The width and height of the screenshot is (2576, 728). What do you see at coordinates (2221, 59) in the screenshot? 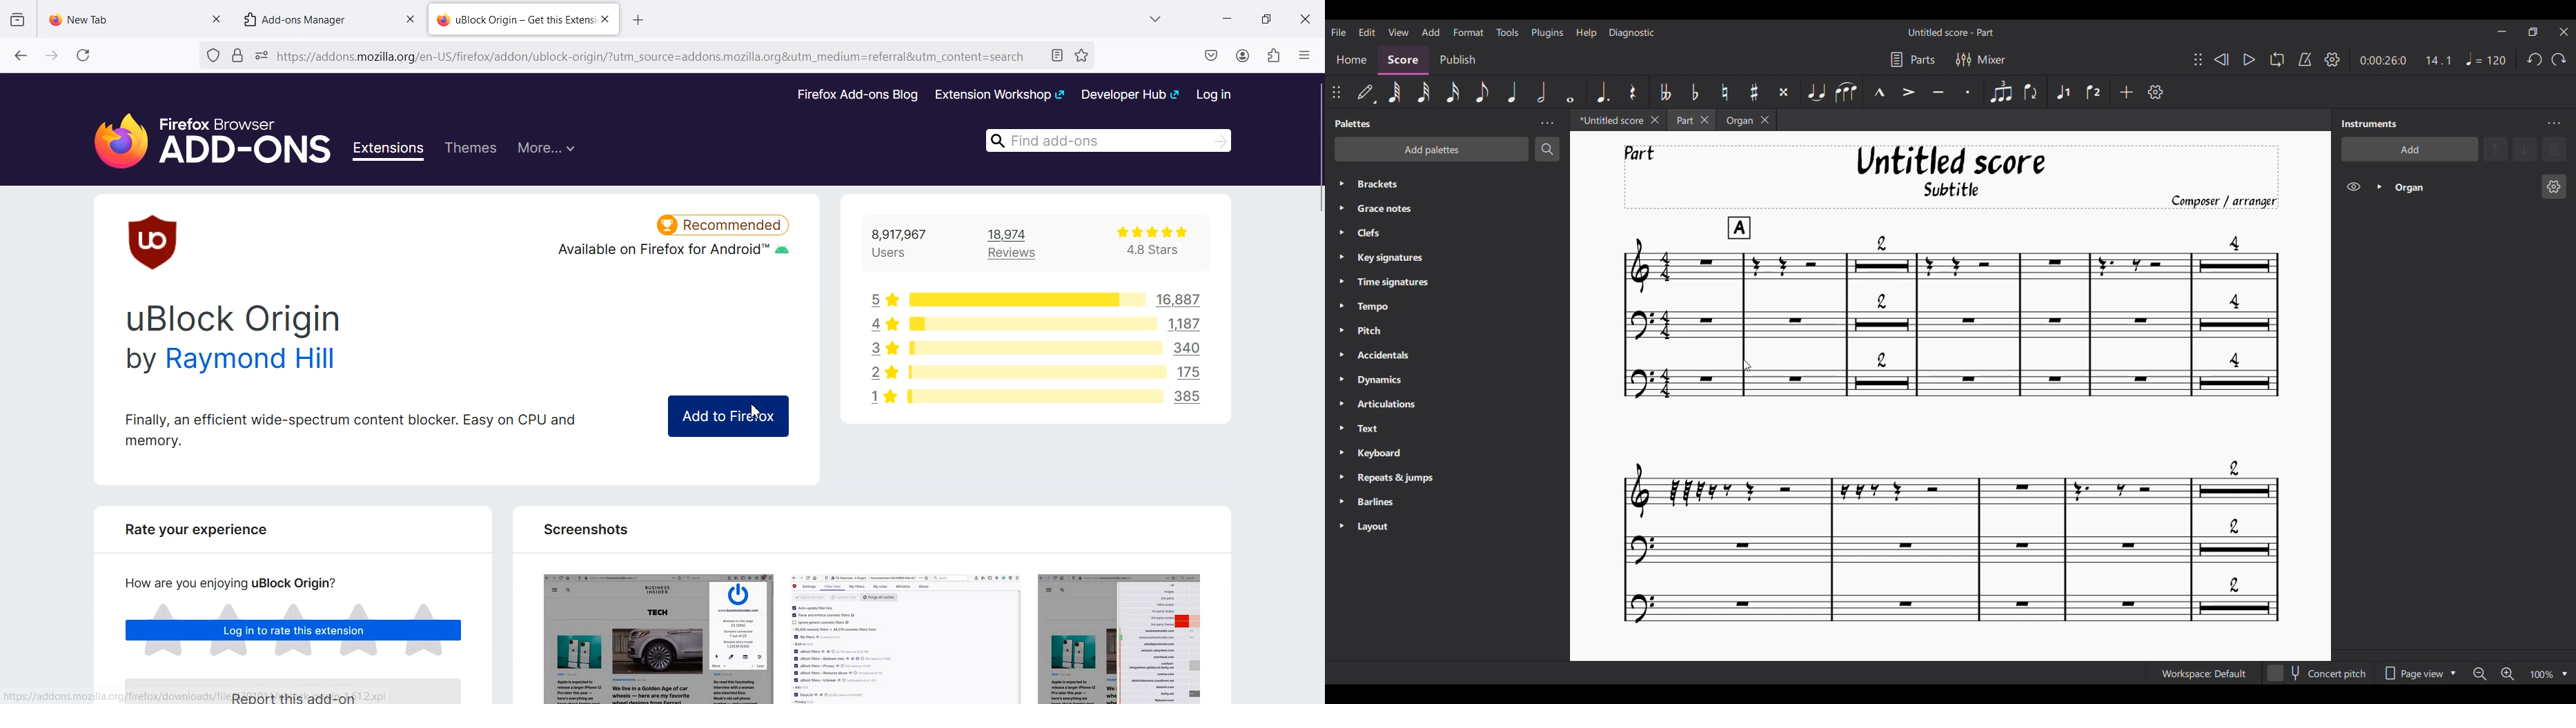
I see `Rewind` at bounding box center [2221, 59].